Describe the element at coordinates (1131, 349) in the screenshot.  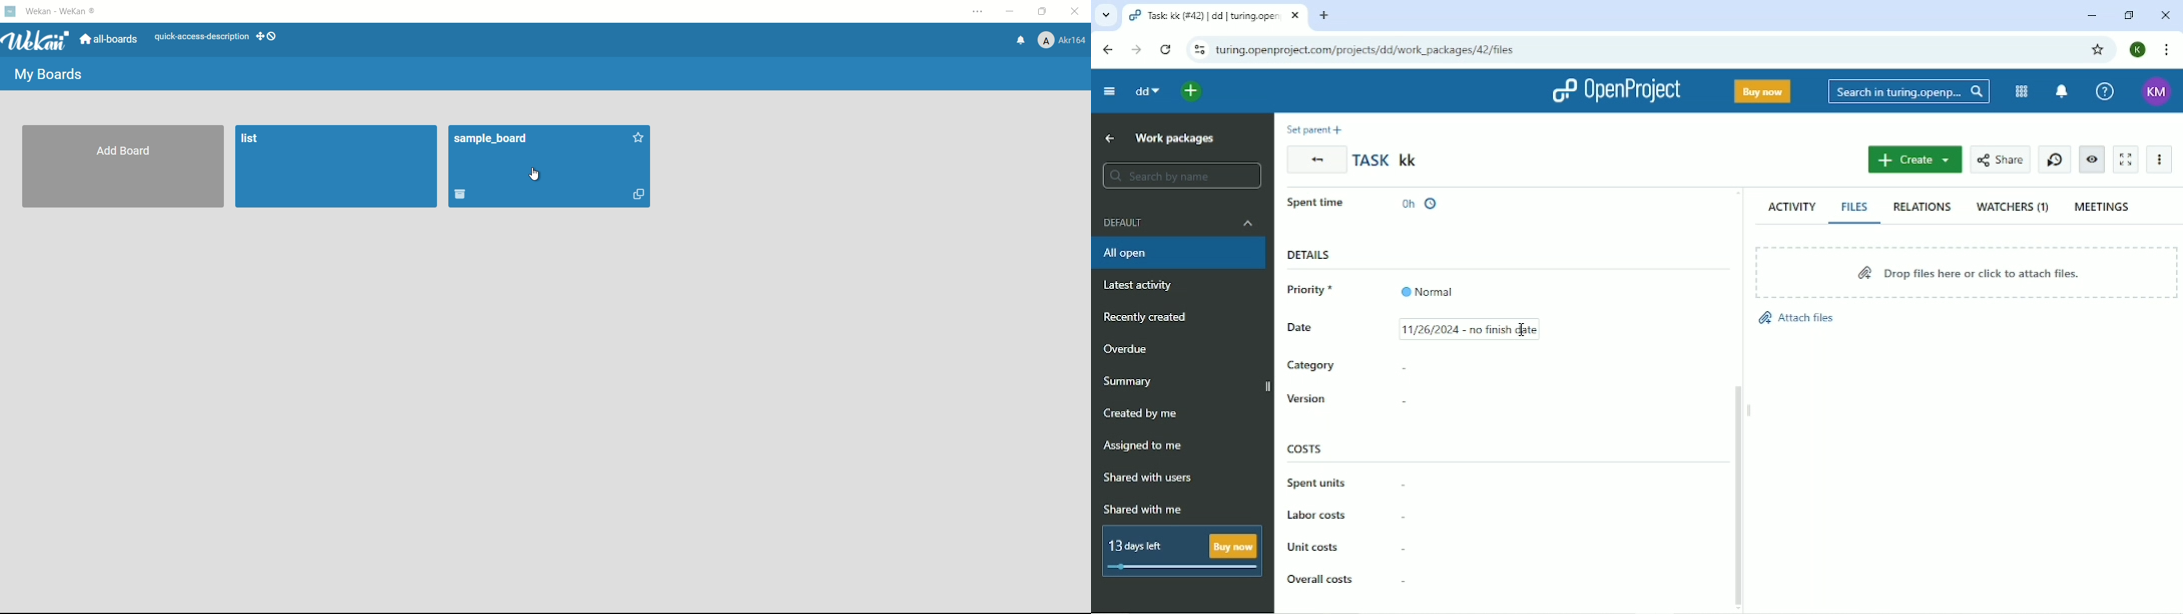
I see `Overdue` at that location.